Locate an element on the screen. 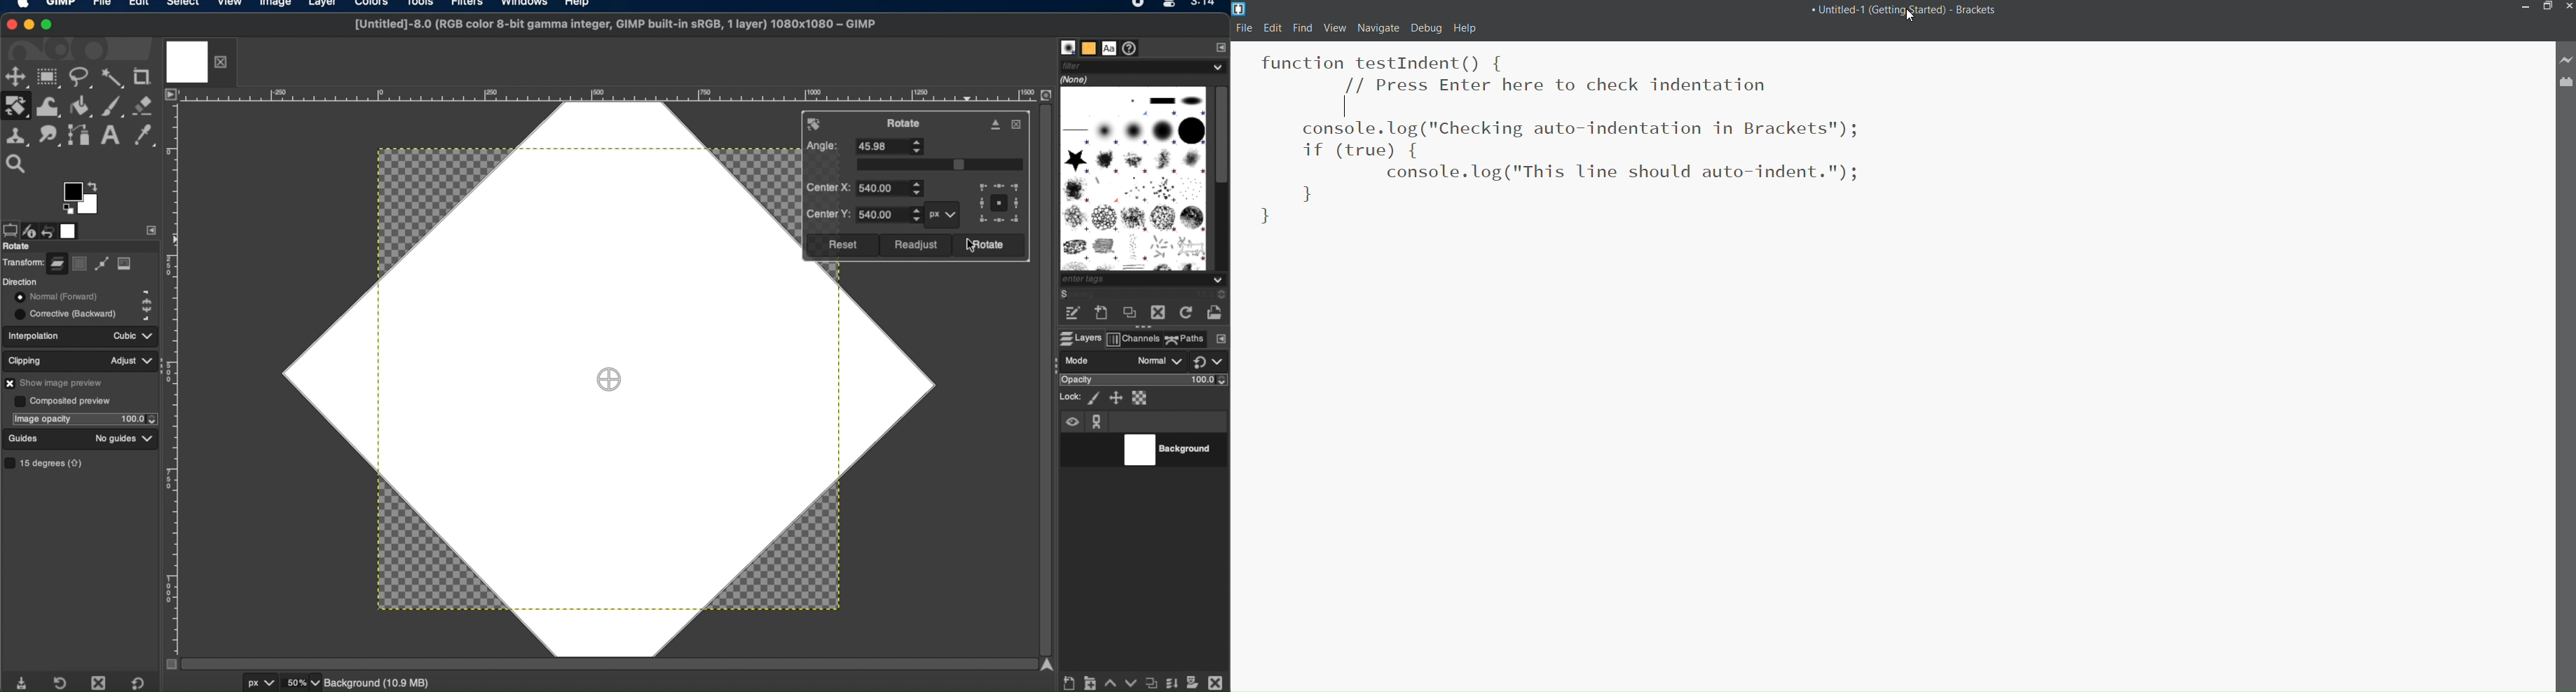 This screenshot has height=700, width=2576. layers is located at coordinates (1078, 338).